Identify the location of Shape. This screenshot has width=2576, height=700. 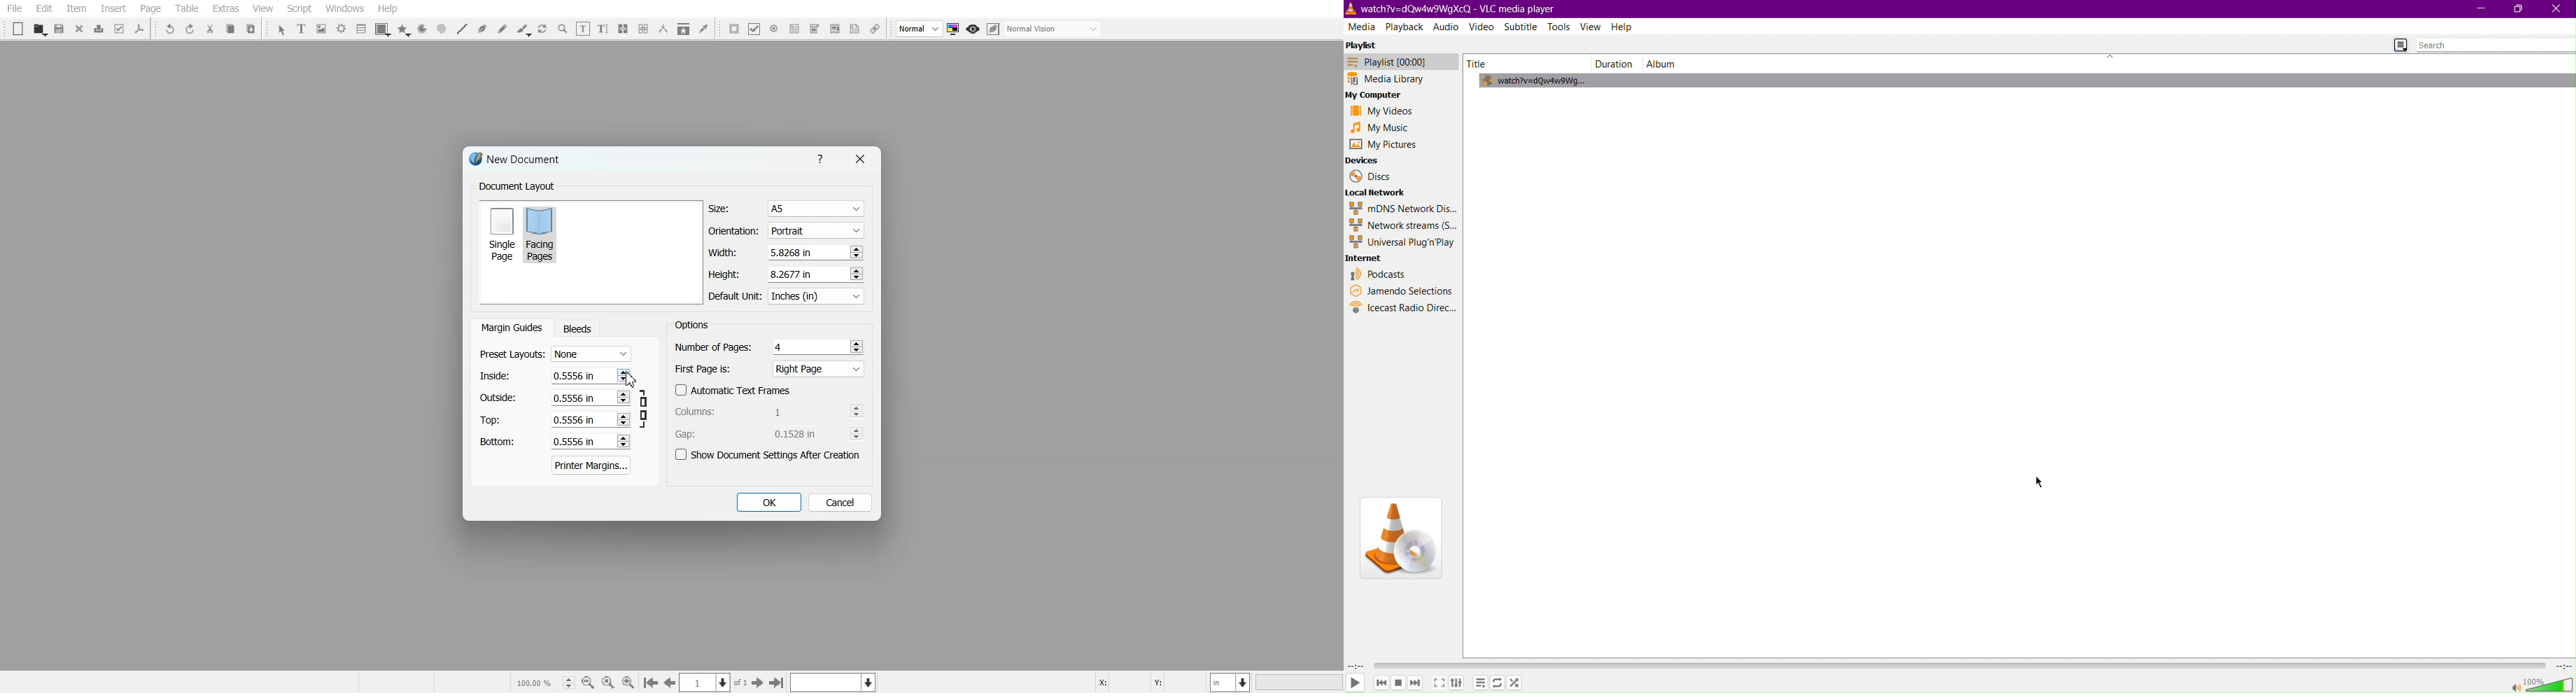
(383, 29).